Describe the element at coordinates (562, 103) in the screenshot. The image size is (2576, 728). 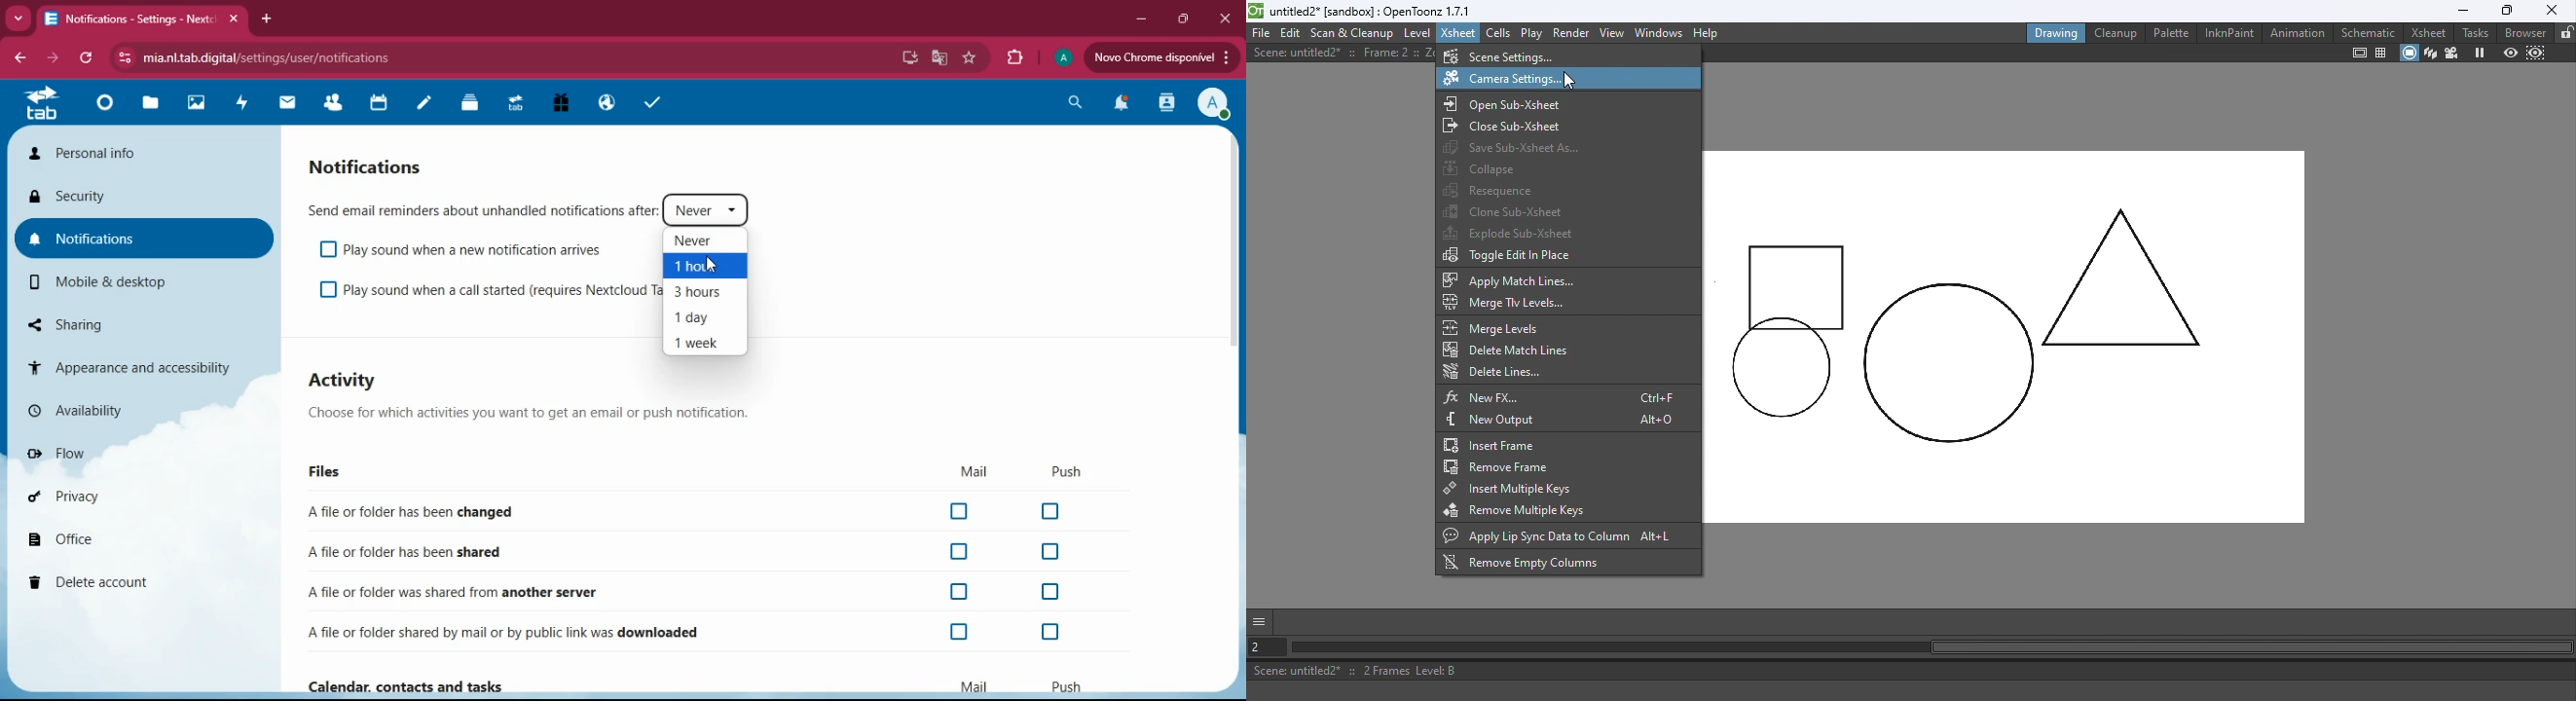
I see `gift` at that location.